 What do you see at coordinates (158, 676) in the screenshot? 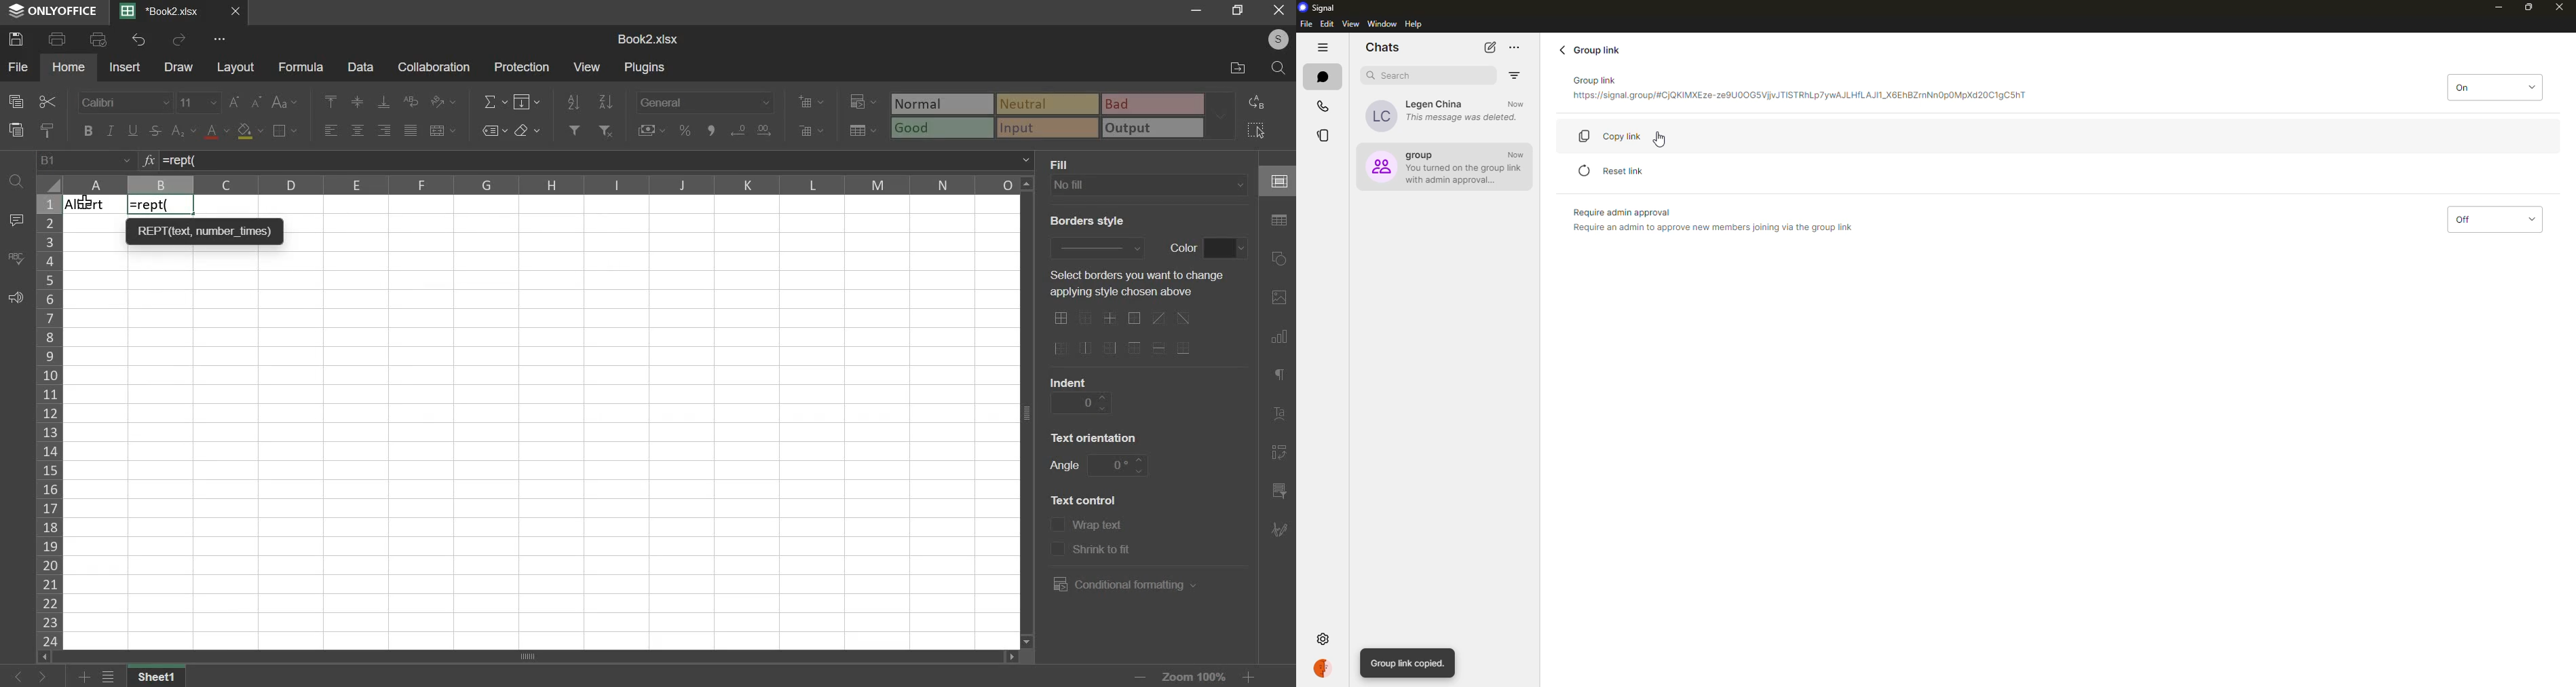
I see `Sheet name` at bounding box center [158, 676].